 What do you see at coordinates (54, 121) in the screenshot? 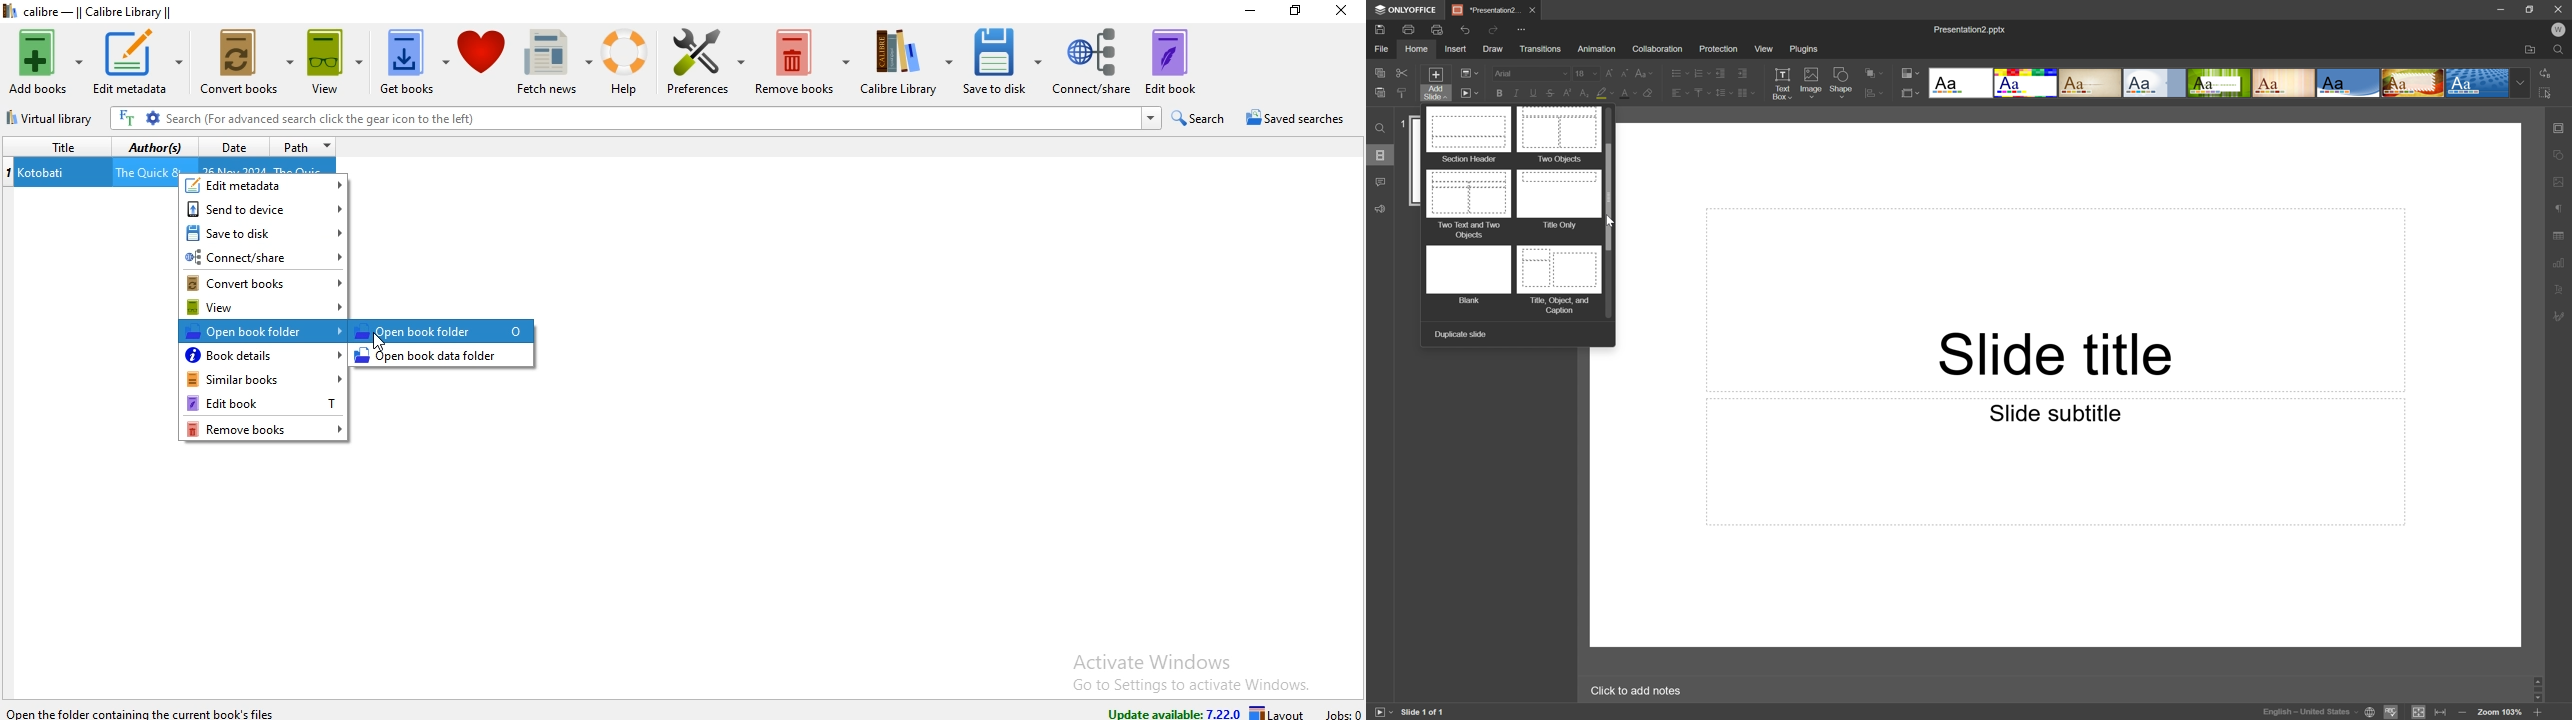
I see `virtual library` at bounding box center [54, 121].